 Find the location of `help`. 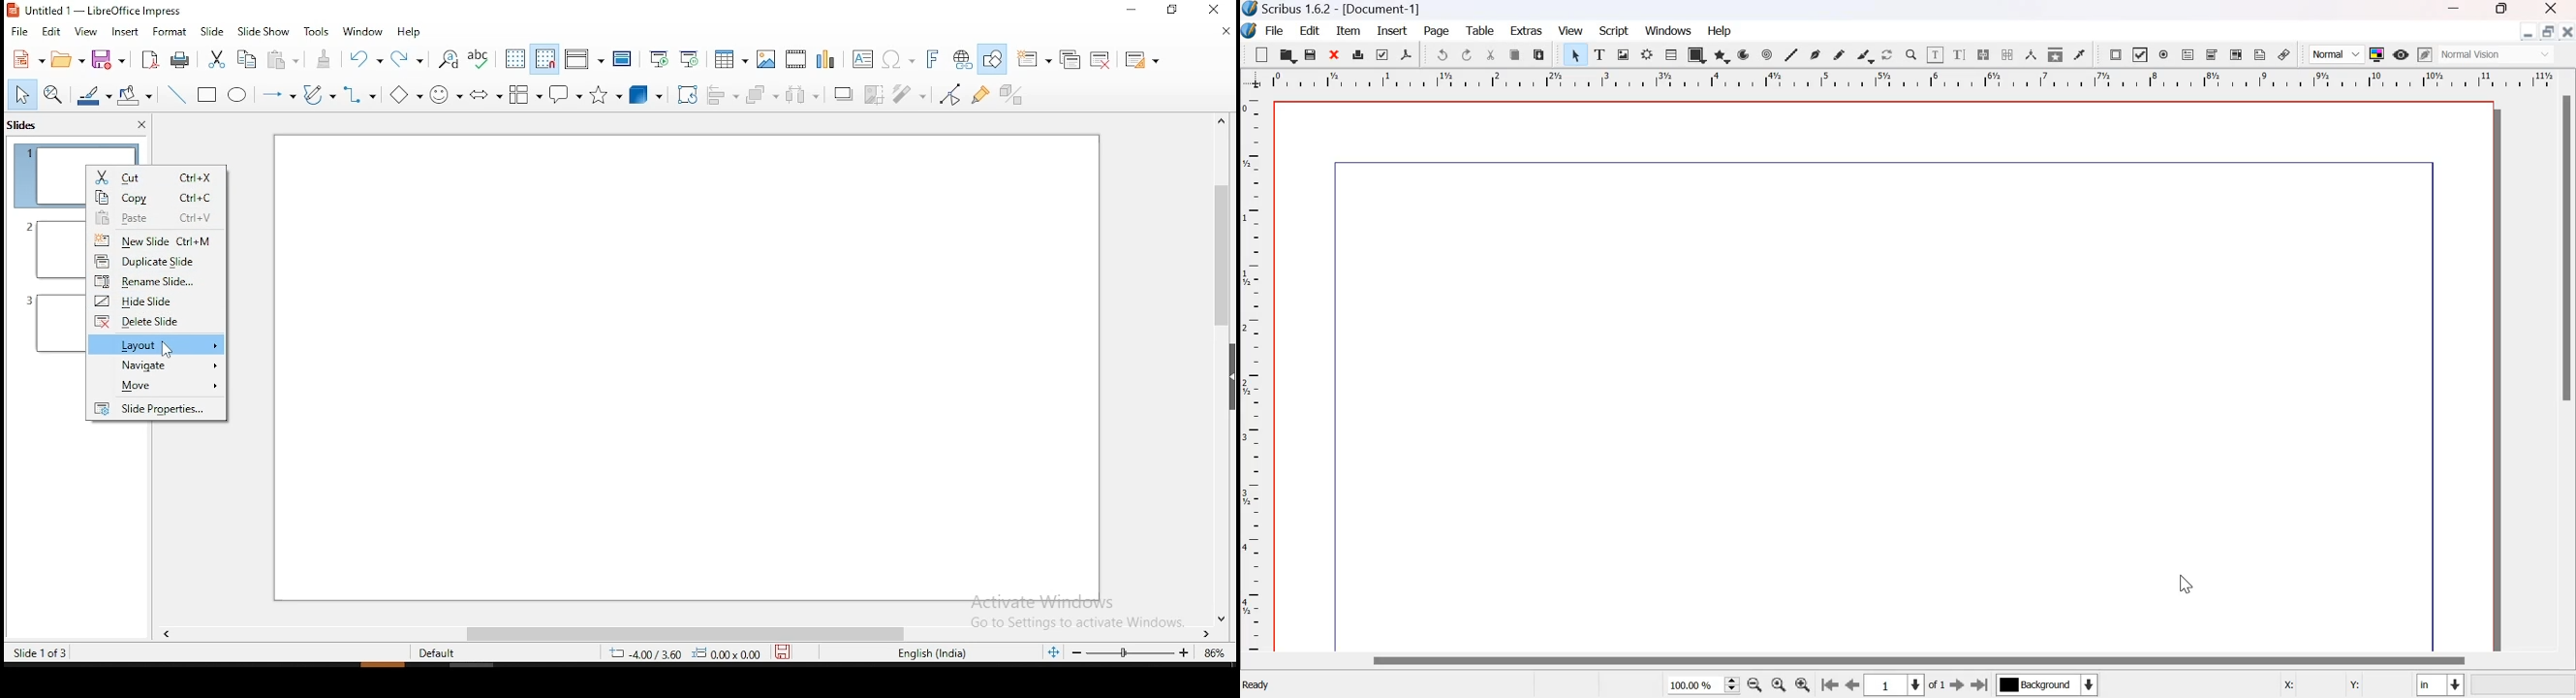

help is located at coordinates (1720, 29).